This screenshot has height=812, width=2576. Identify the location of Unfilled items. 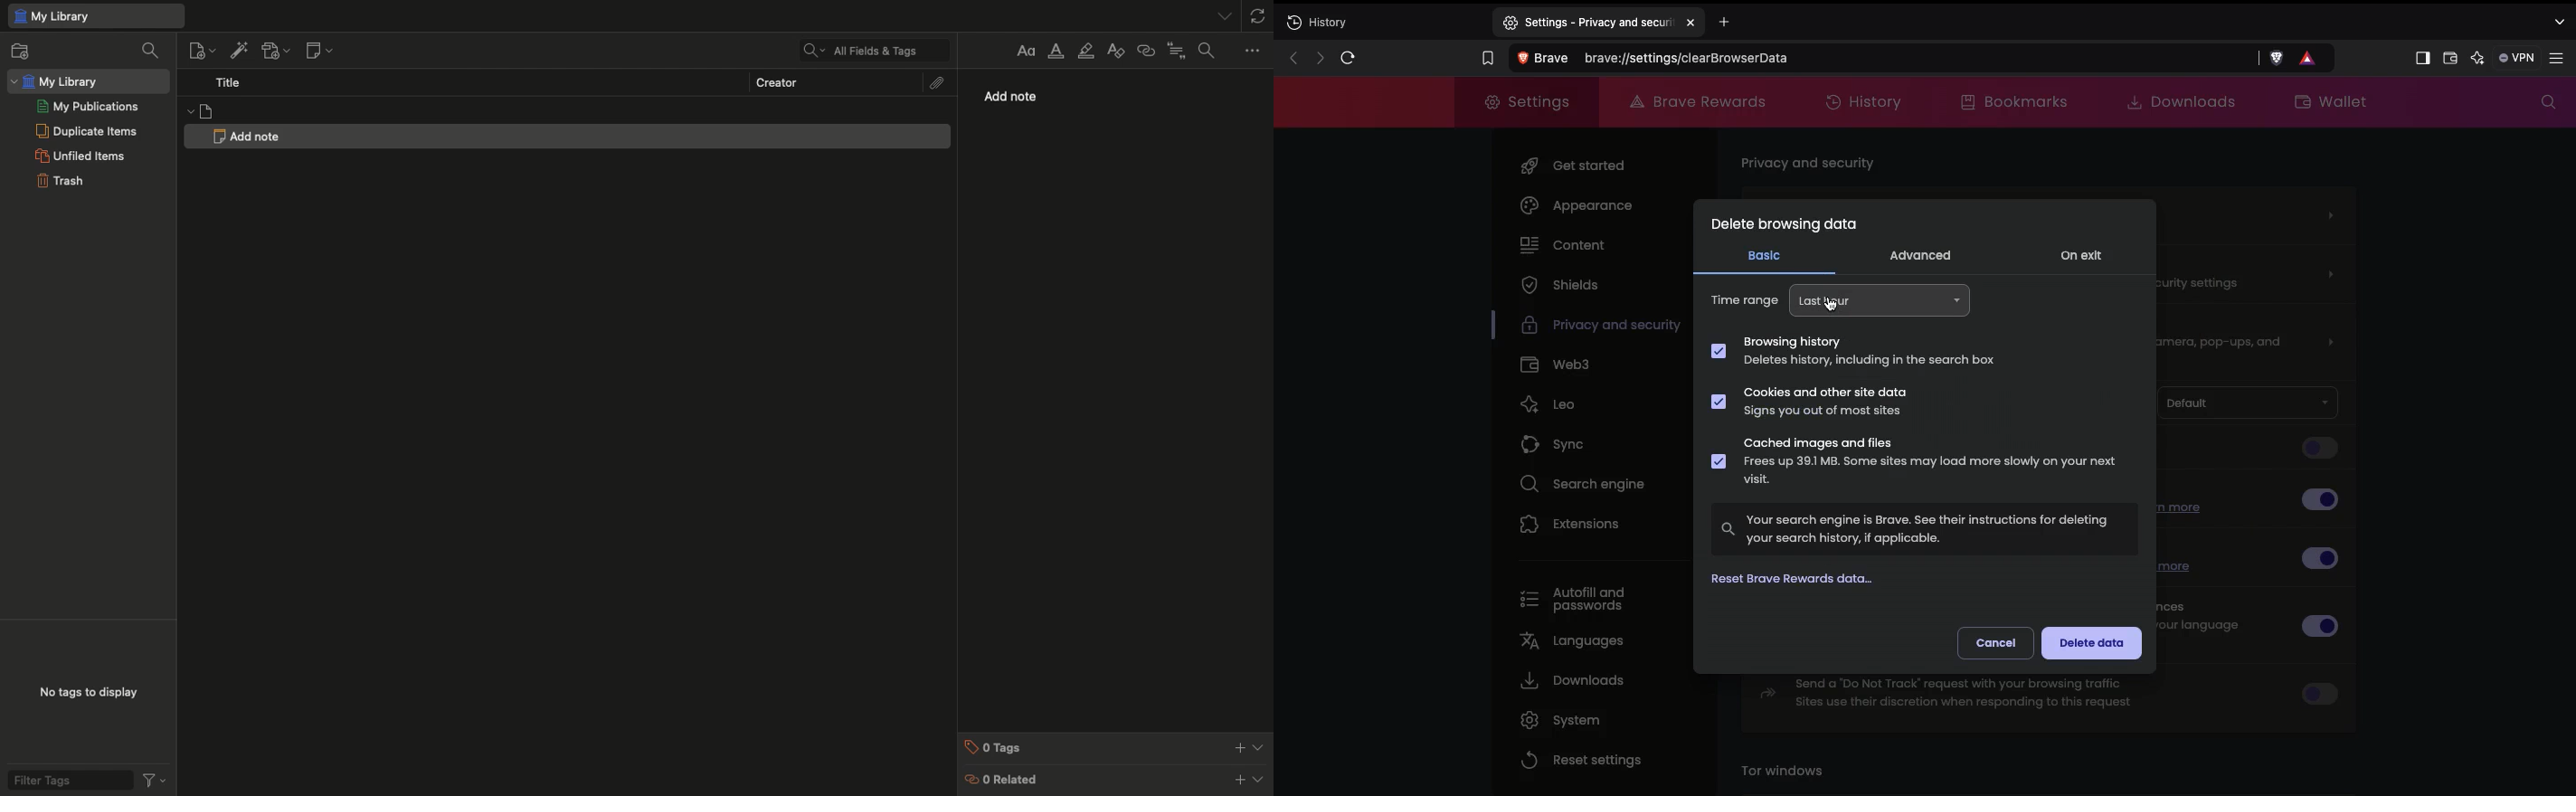
(80, 156).